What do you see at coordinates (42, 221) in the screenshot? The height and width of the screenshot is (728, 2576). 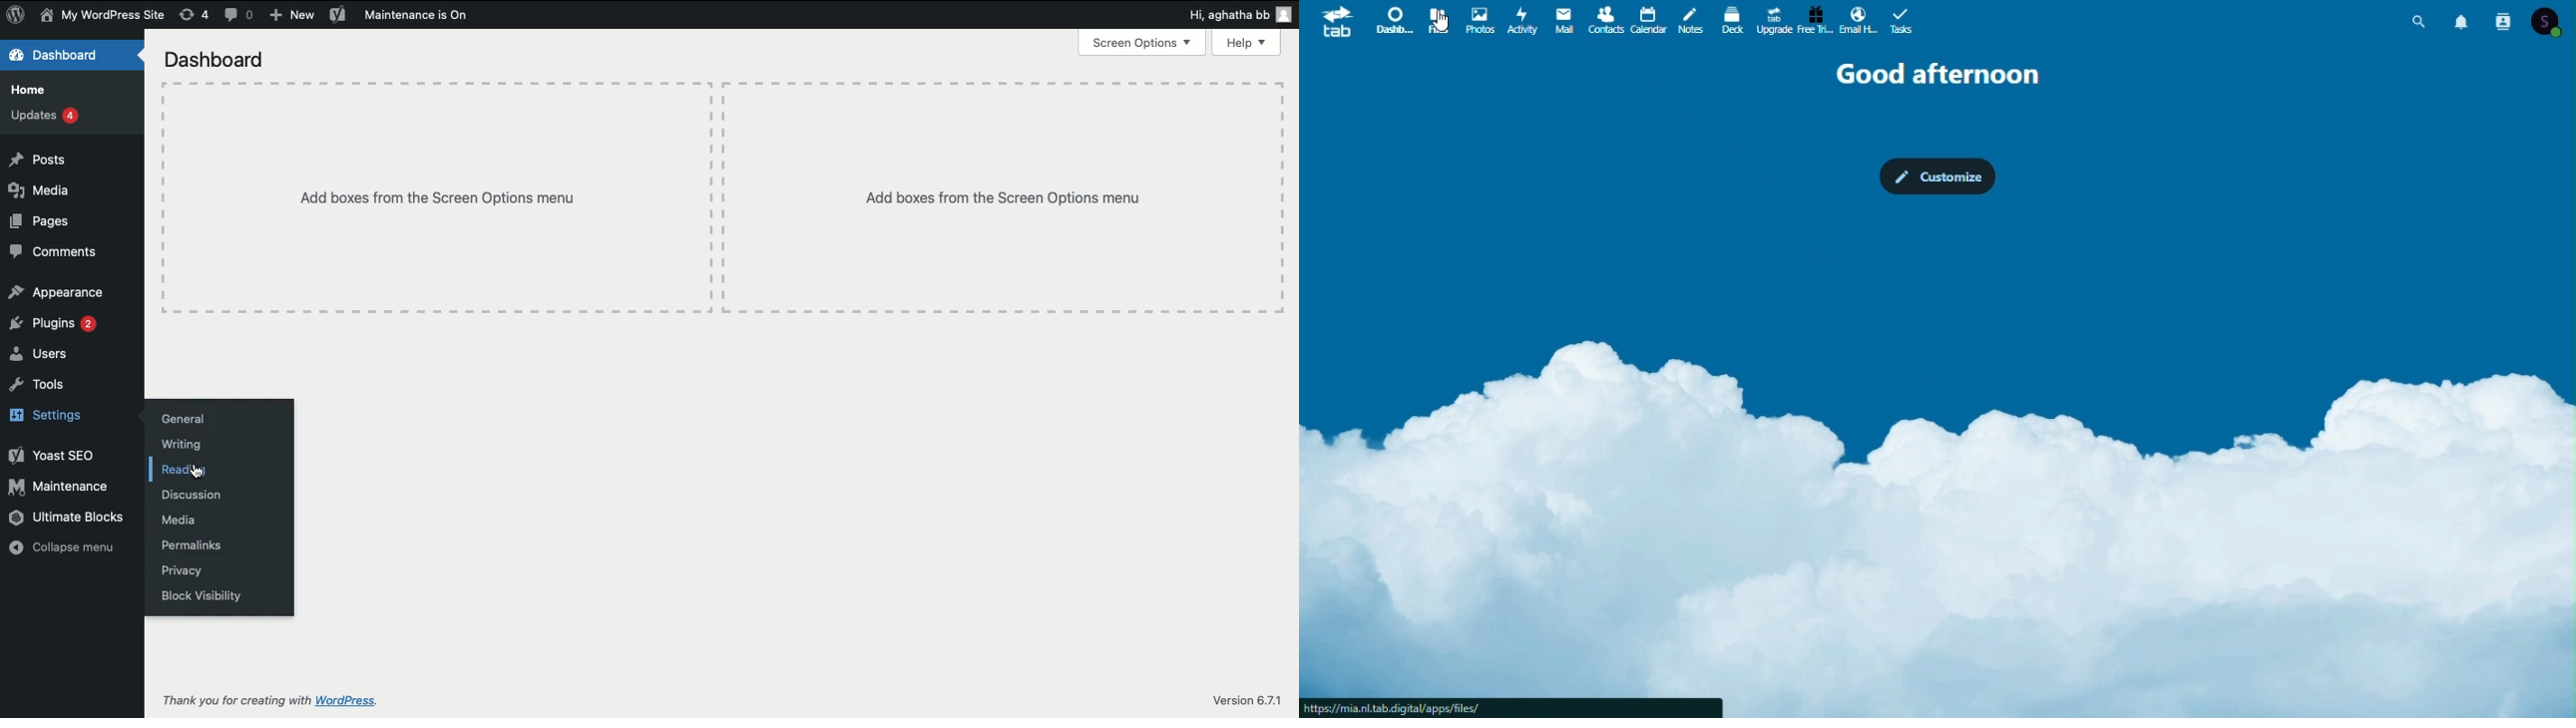 I see `pages` at bounding box center [42, 221].